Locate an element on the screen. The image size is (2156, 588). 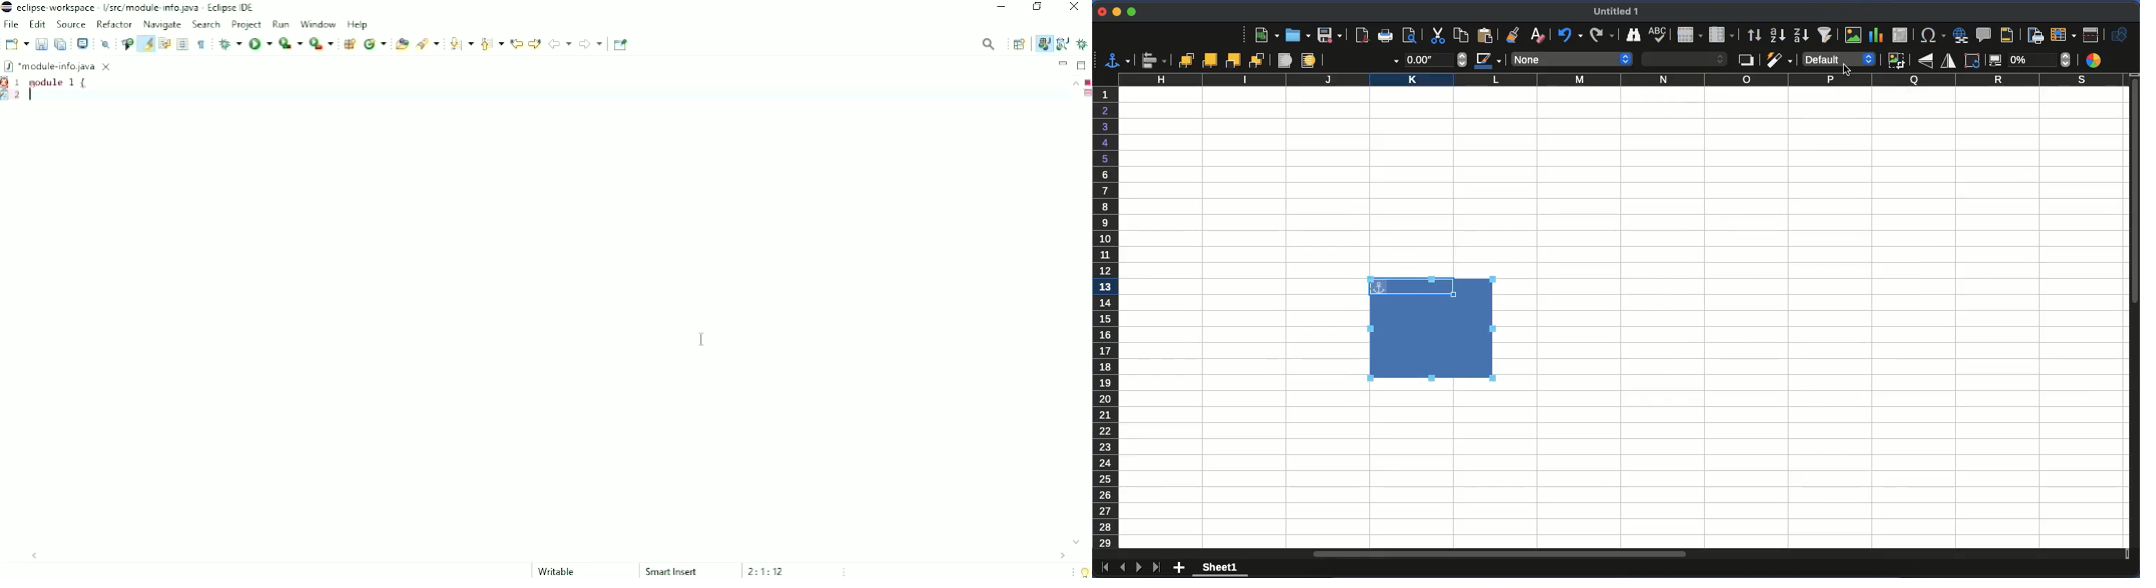
area style / filing is located at coordinates (1686, 59).